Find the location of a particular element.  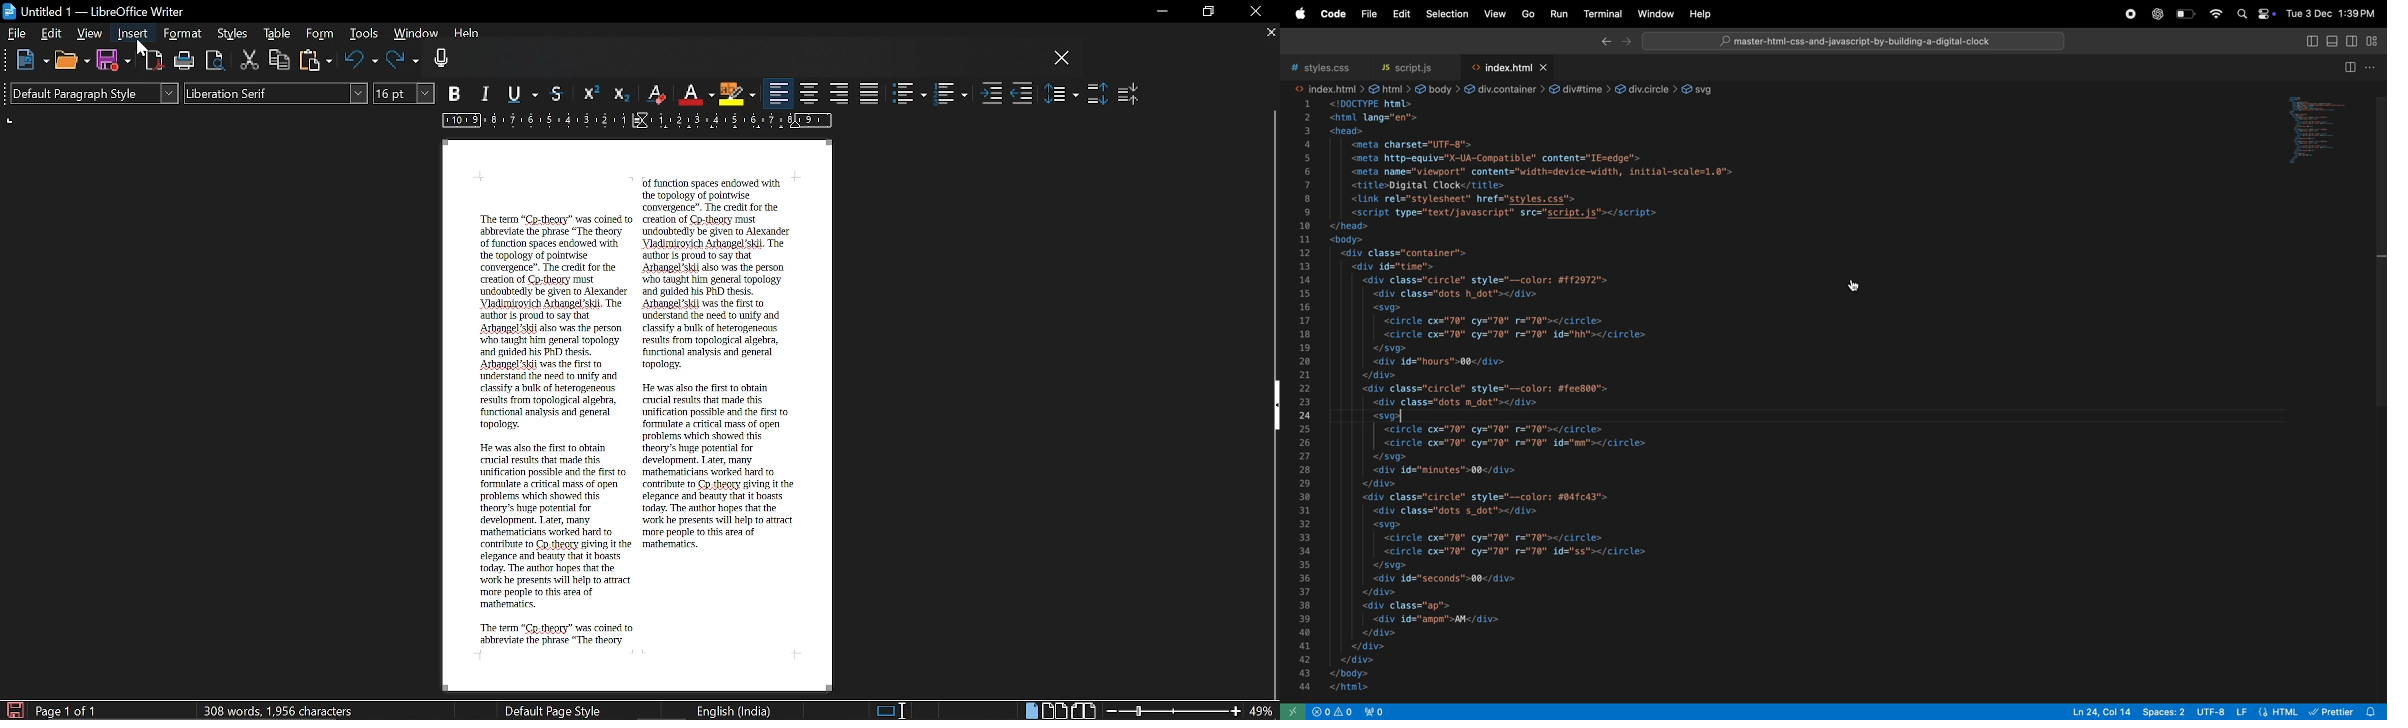

Underline is located at coordinates (696, 94).